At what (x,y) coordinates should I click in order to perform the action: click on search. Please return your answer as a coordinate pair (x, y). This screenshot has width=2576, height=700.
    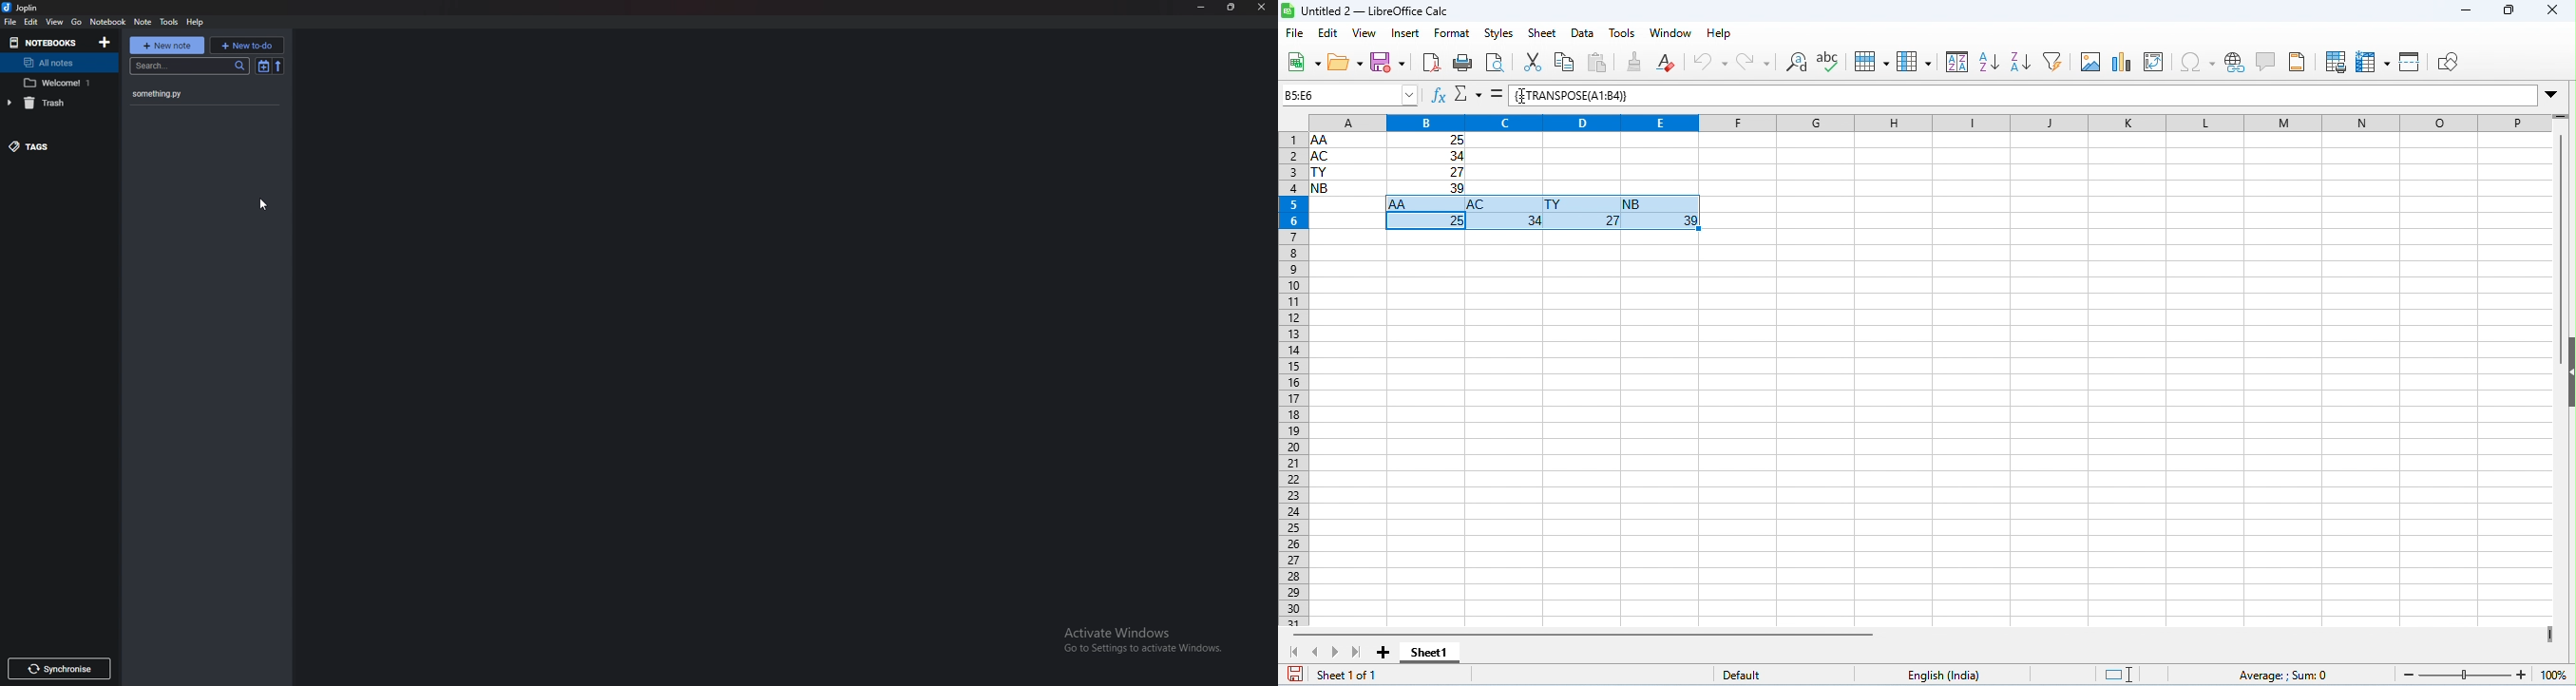
    Looking at the image, I should click on (190, 66).